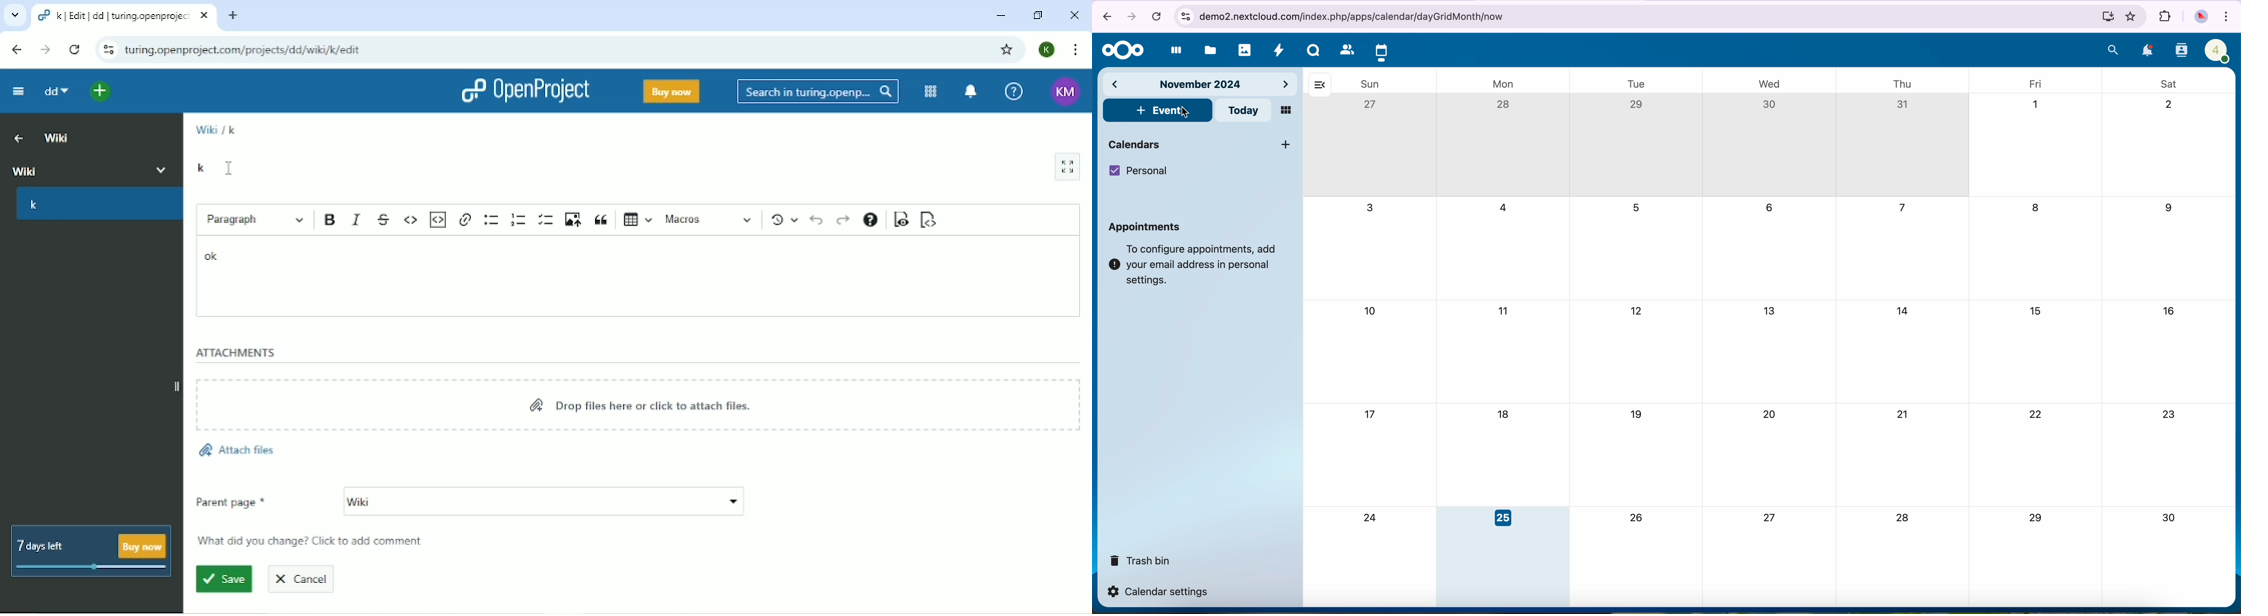  Describe the element at coordinates (929, 219) in the screenshot. I see `Switch to markdown mode` at that location.